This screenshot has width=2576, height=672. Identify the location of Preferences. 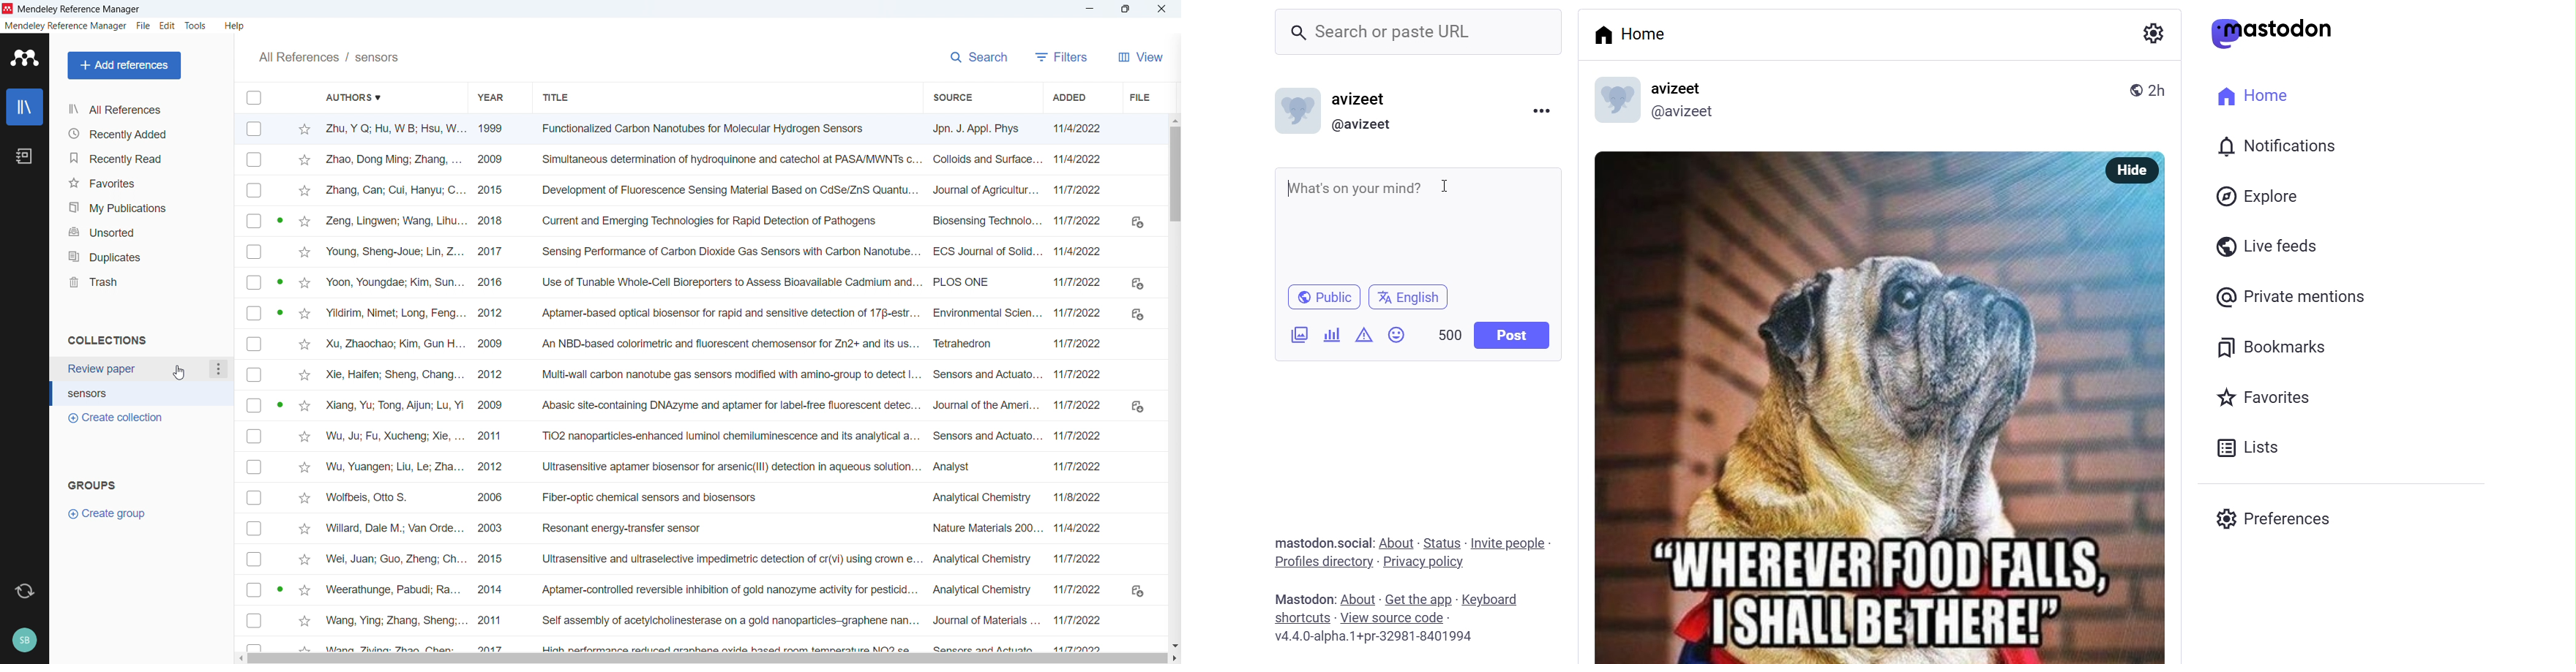
(2282, 518).